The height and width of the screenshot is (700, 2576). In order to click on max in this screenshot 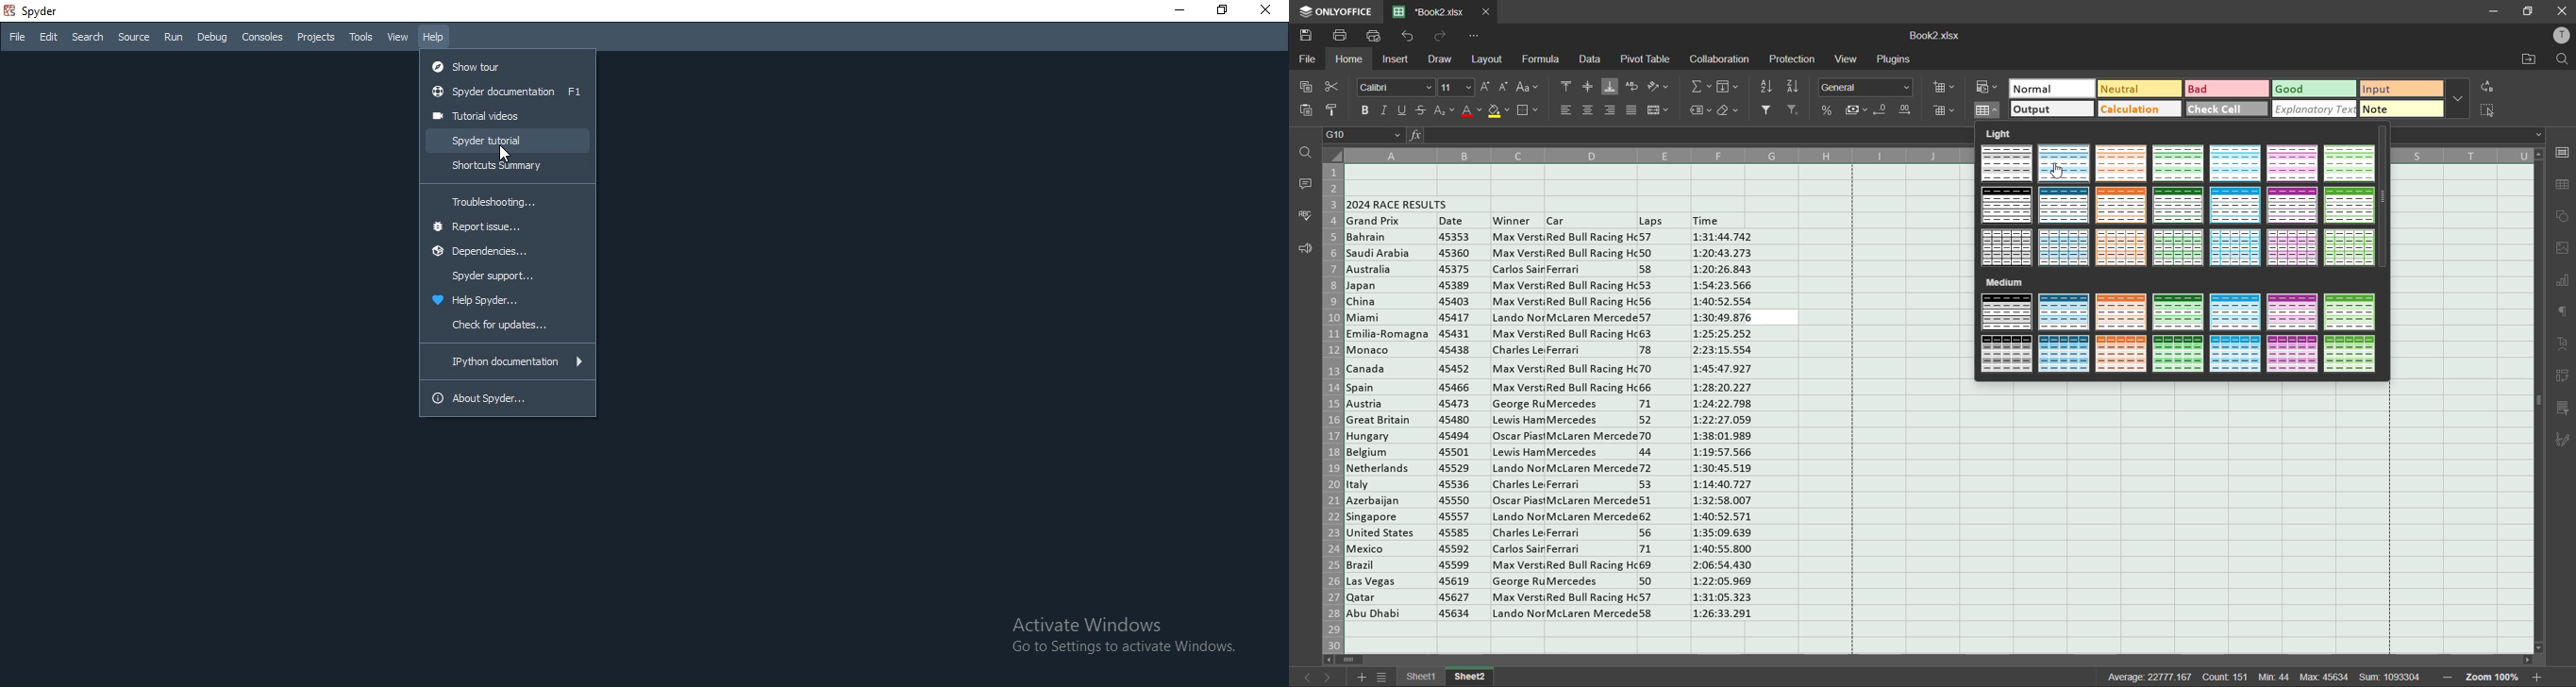, I will do `click(2324, 676)`.